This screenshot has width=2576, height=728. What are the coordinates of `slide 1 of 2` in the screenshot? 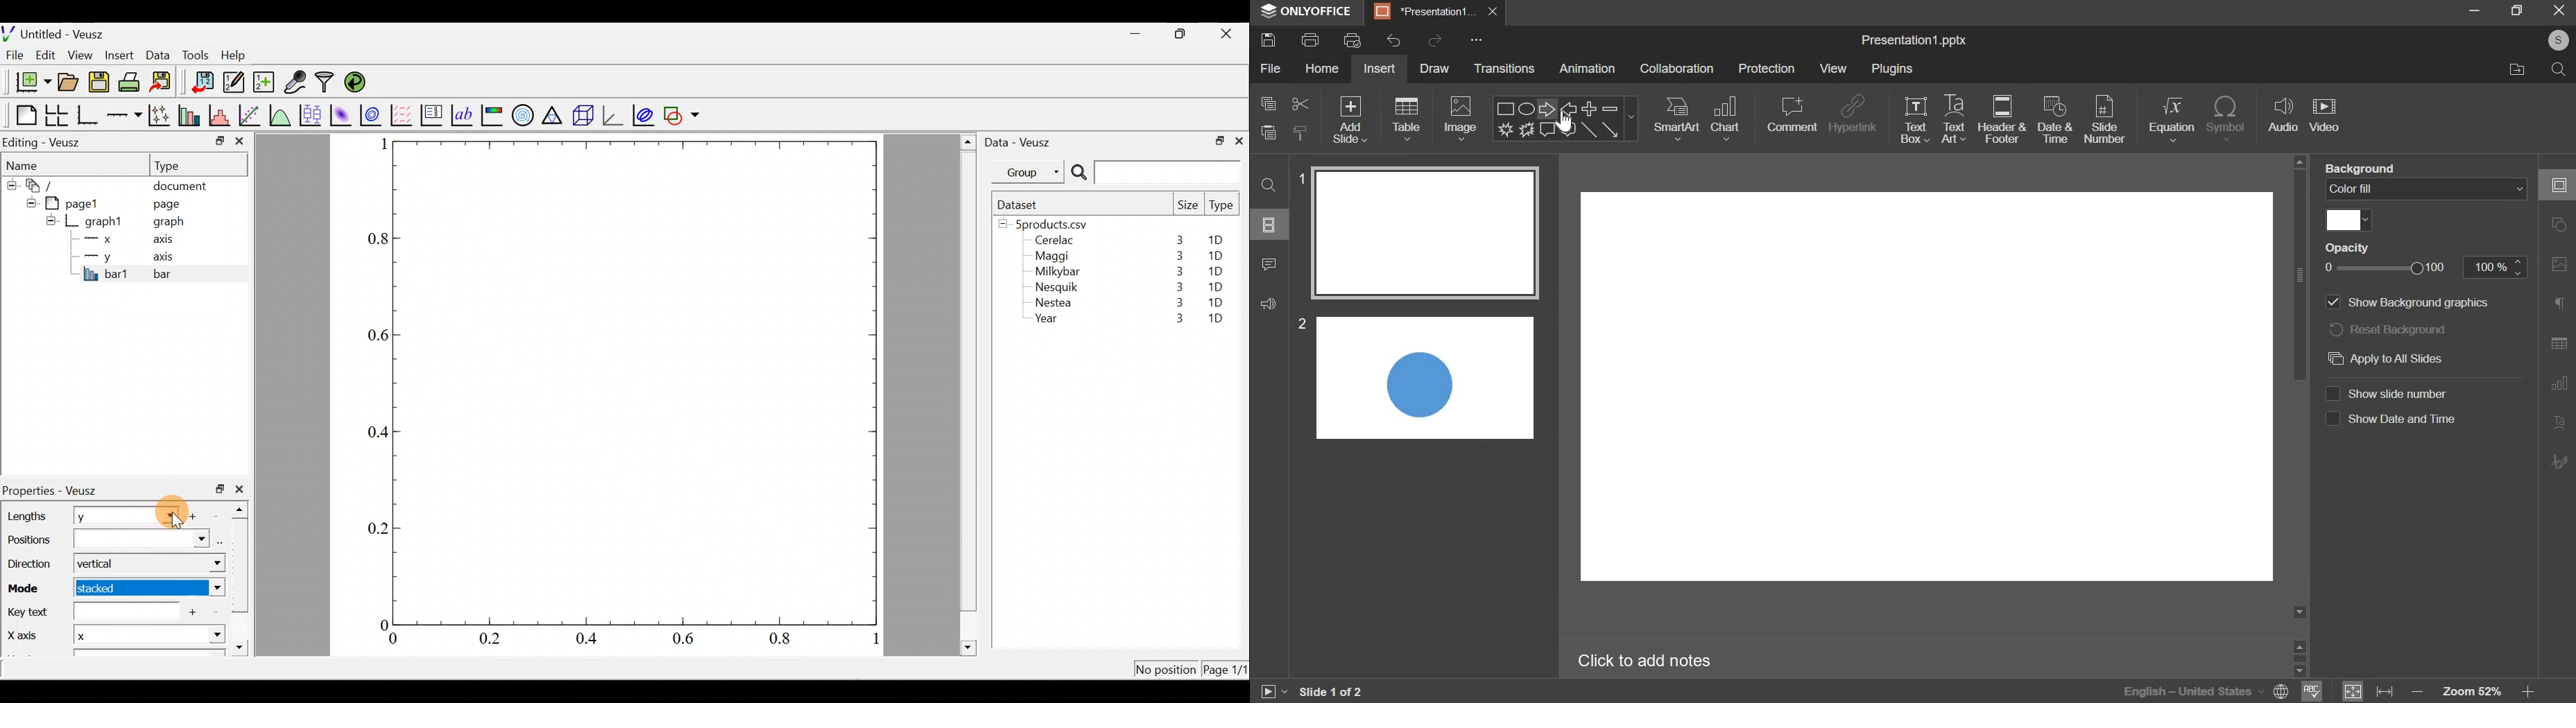 It's located at (1336, 692).